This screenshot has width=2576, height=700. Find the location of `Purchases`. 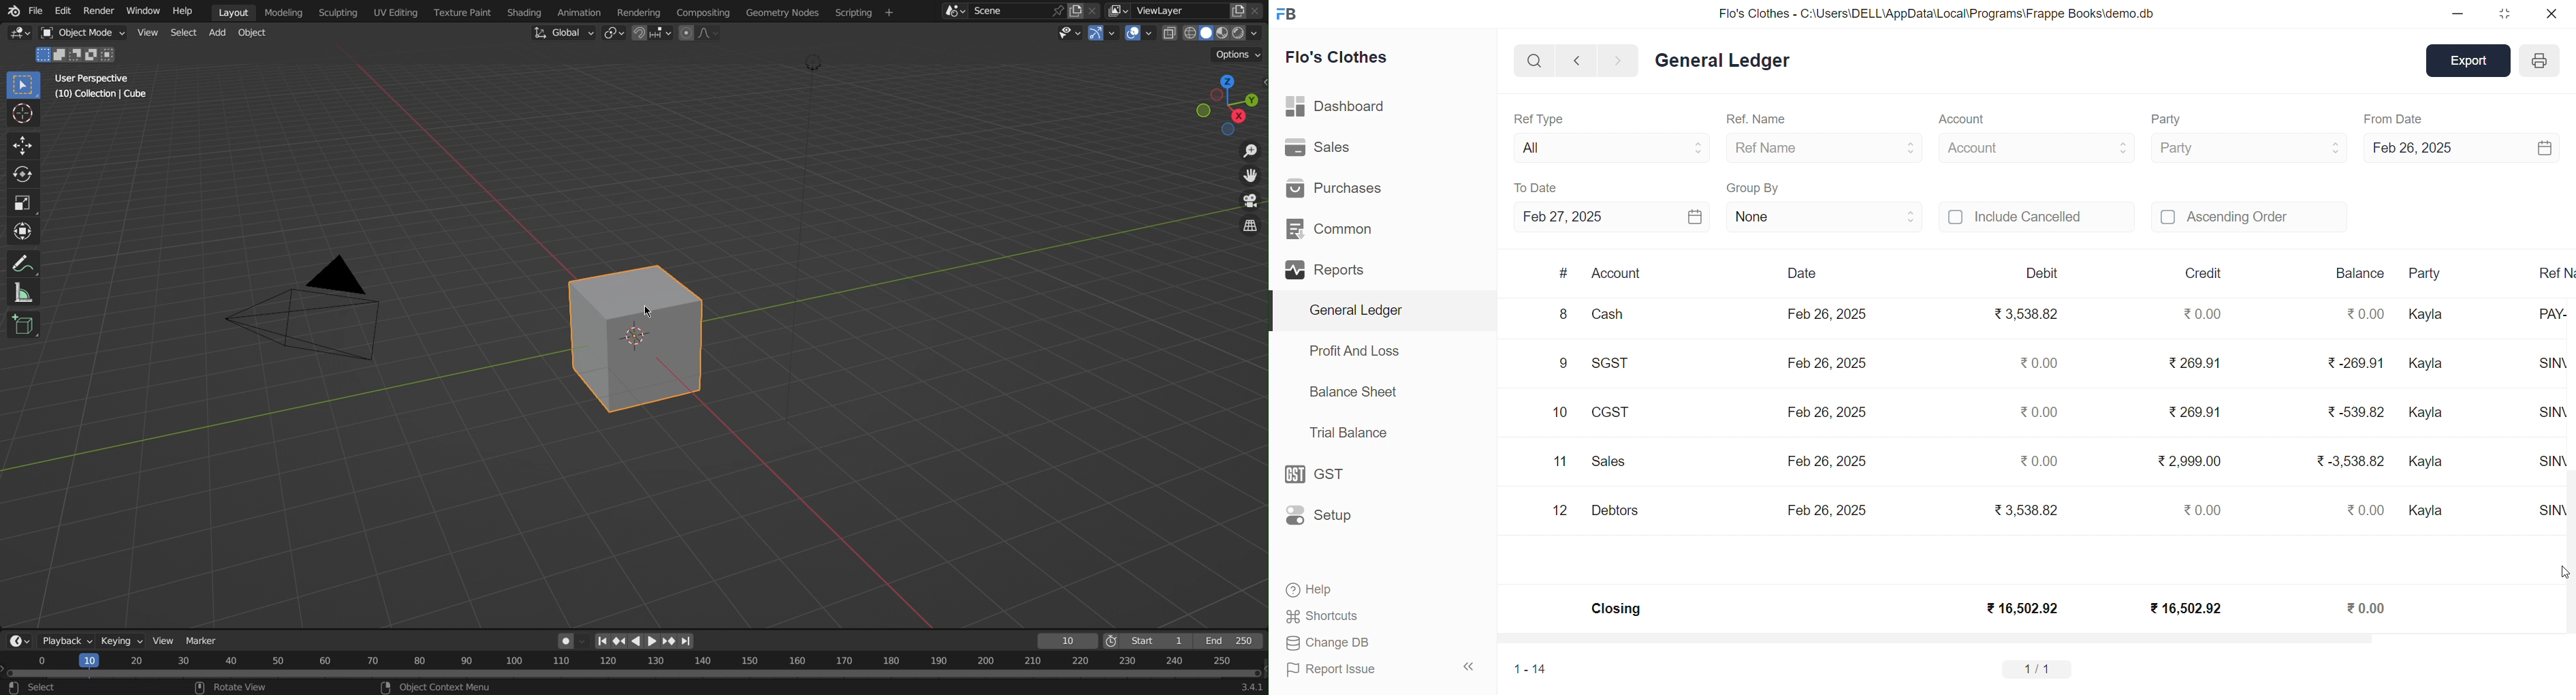

Purchases is located at coordinates (1341, 187).